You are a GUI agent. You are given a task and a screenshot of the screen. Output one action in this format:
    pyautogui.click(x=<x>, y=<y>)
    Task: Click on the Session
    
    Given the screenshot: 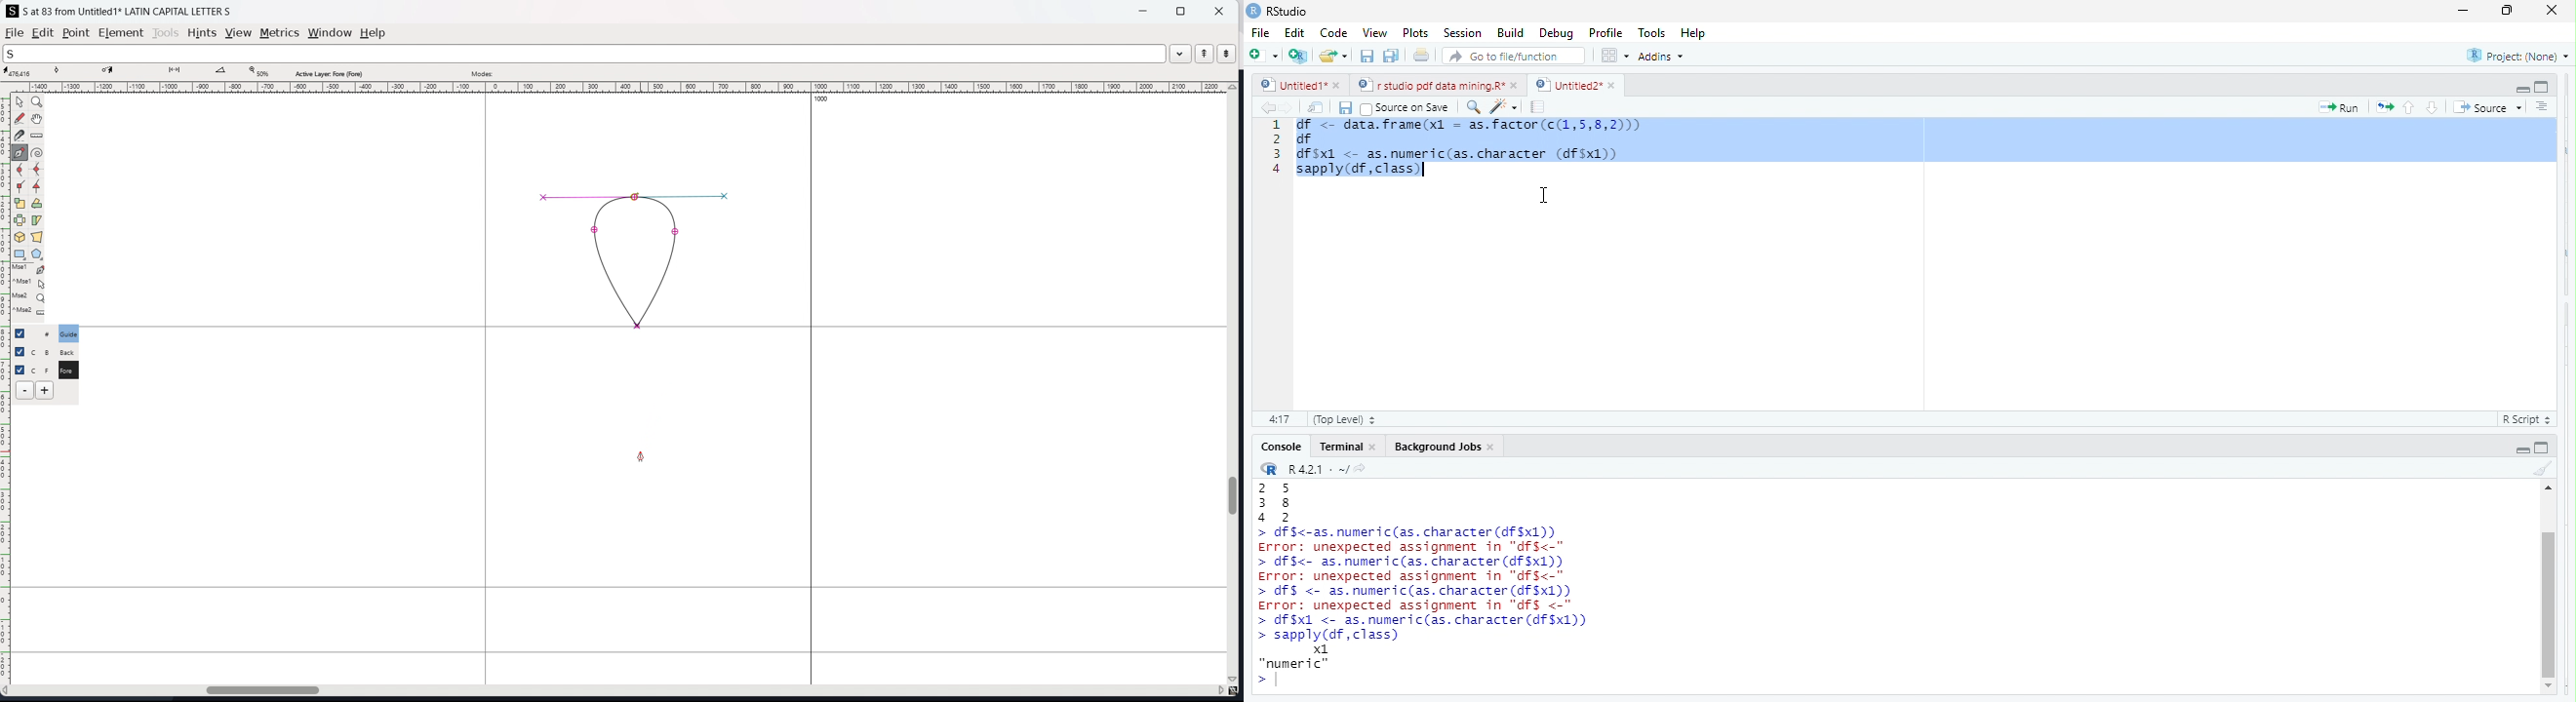 What is the action you would take?
    pyautogui.click(x=1462, y=34)
    